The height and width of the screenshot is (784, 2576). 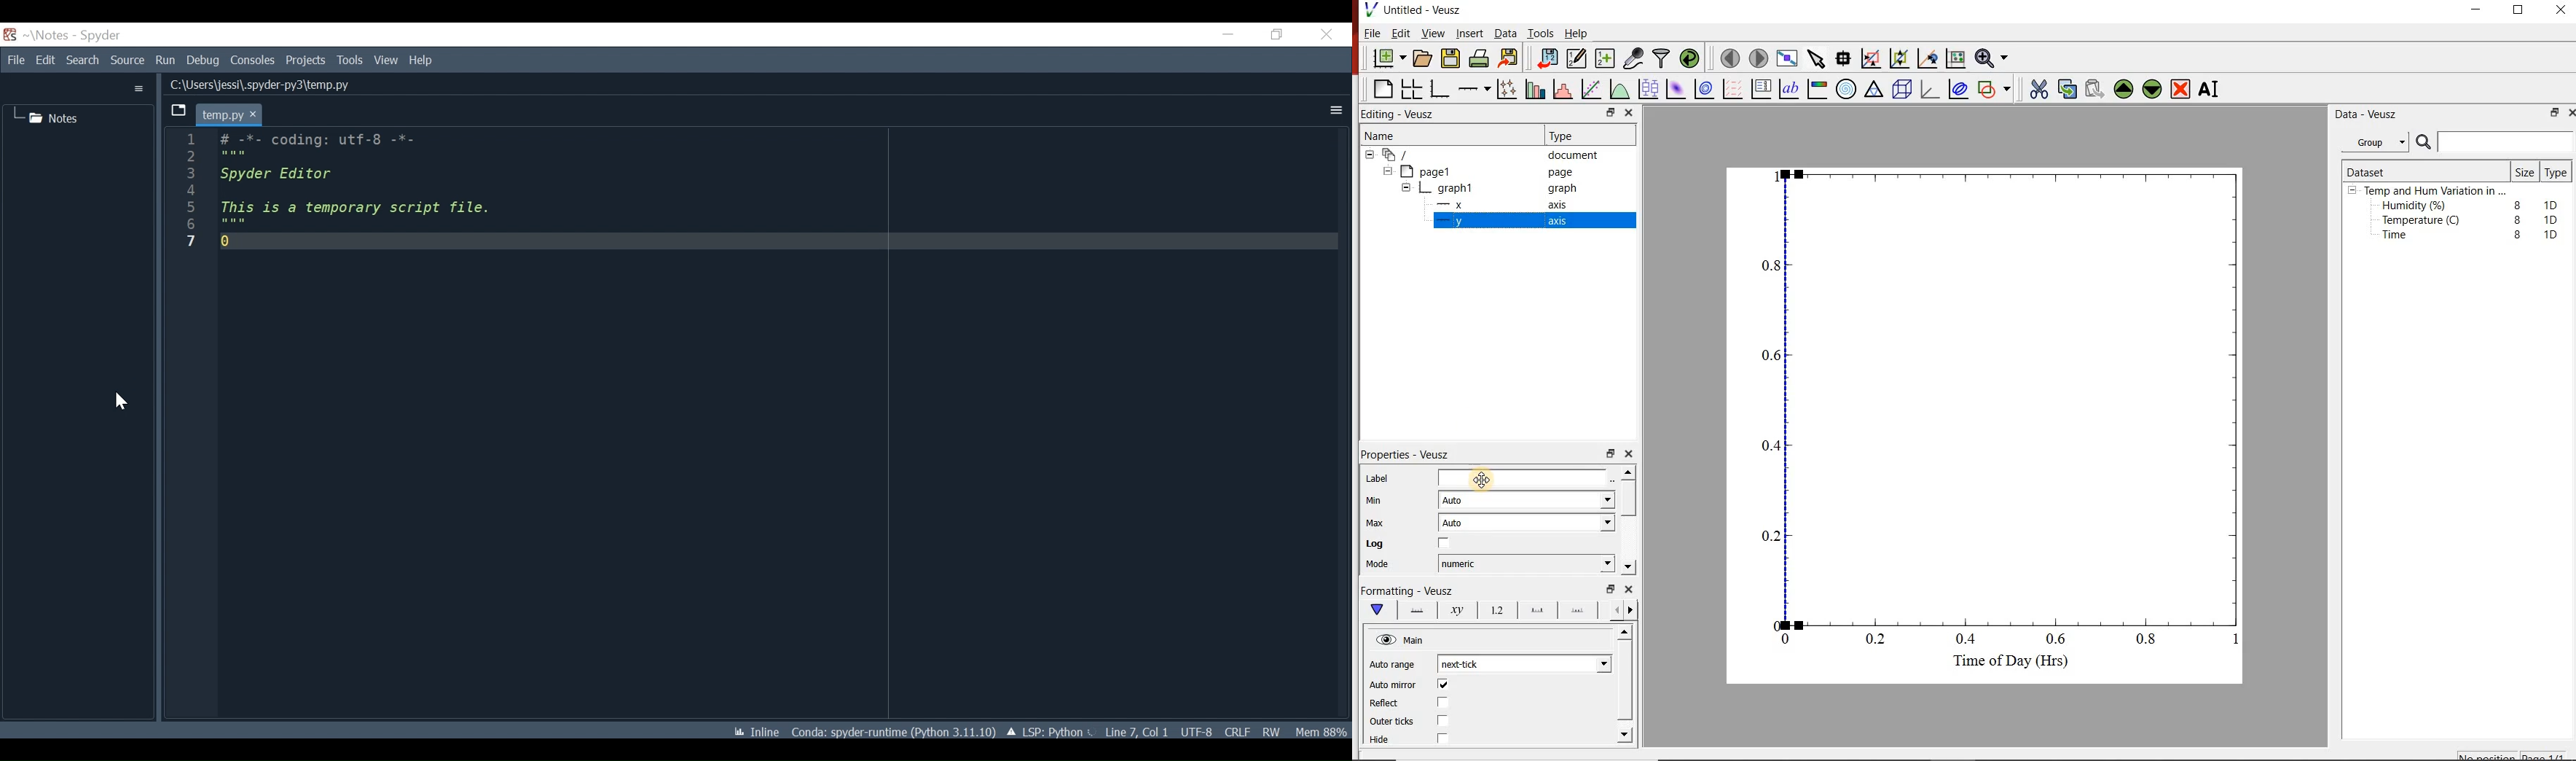 I want to click on 0.6, so click(x=2057, y=639).